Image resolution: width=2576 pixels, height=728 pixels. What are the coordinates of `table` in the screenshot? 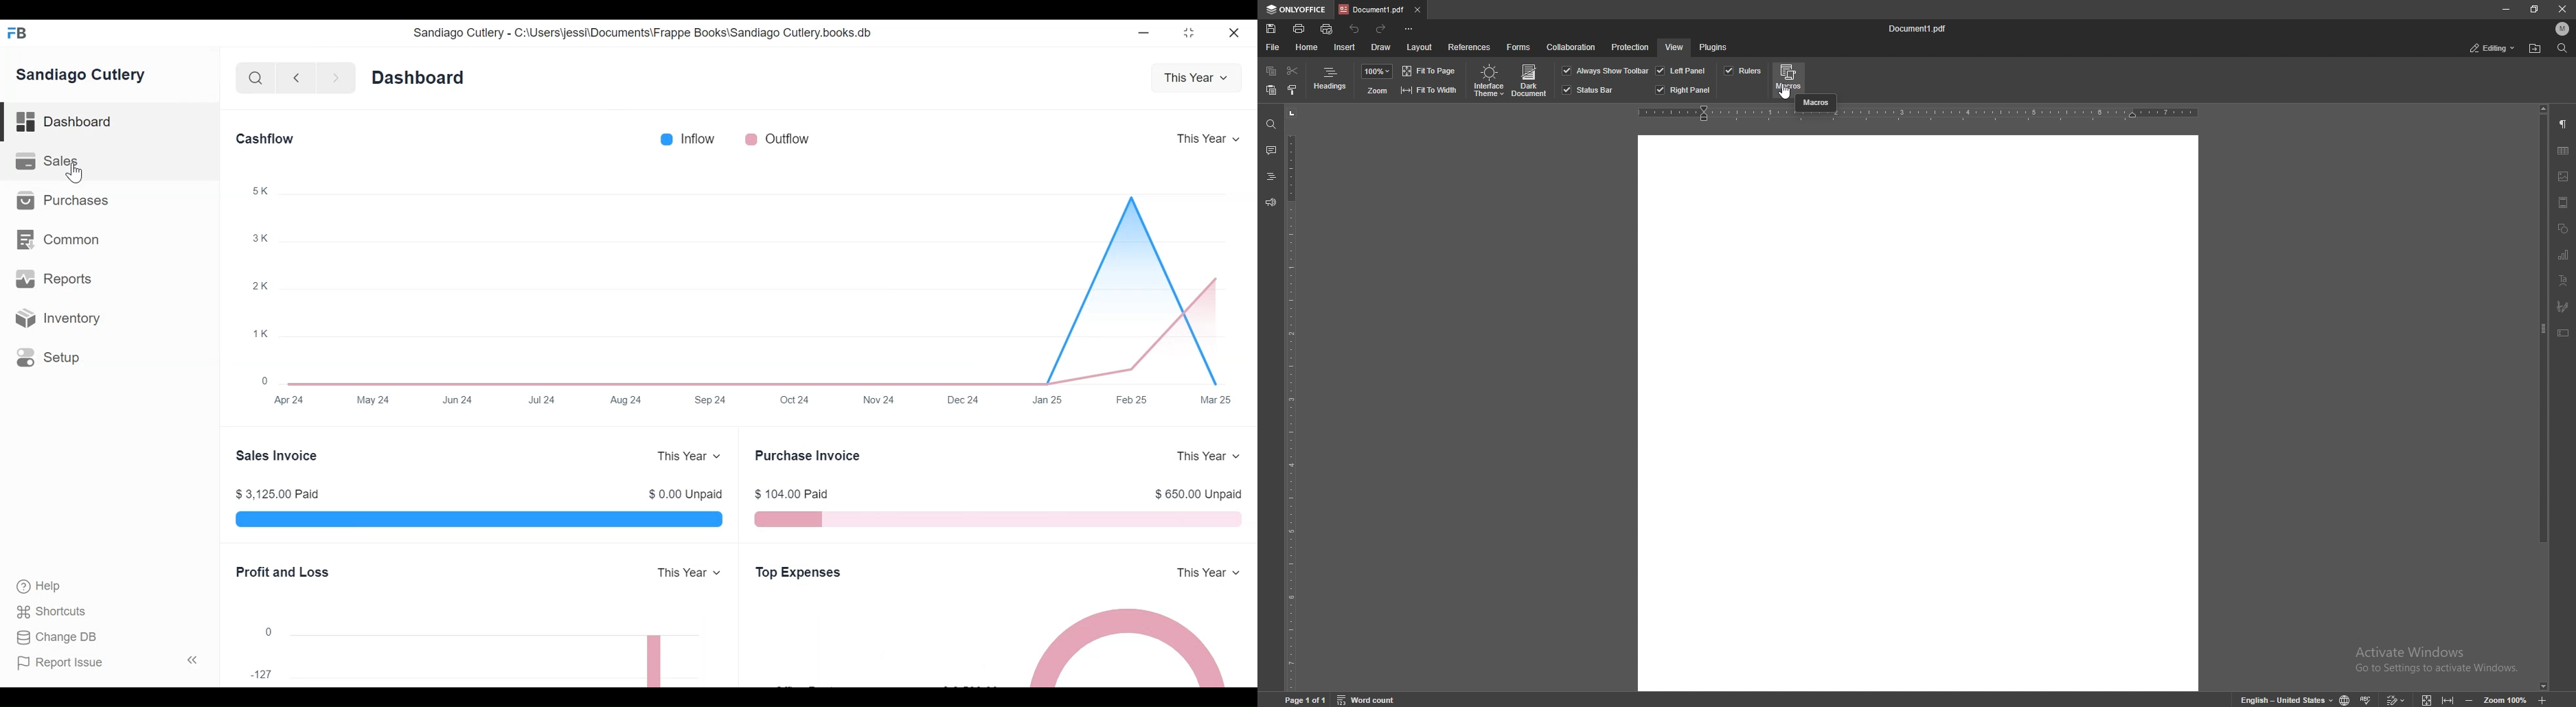 It's located at (2563, 151).